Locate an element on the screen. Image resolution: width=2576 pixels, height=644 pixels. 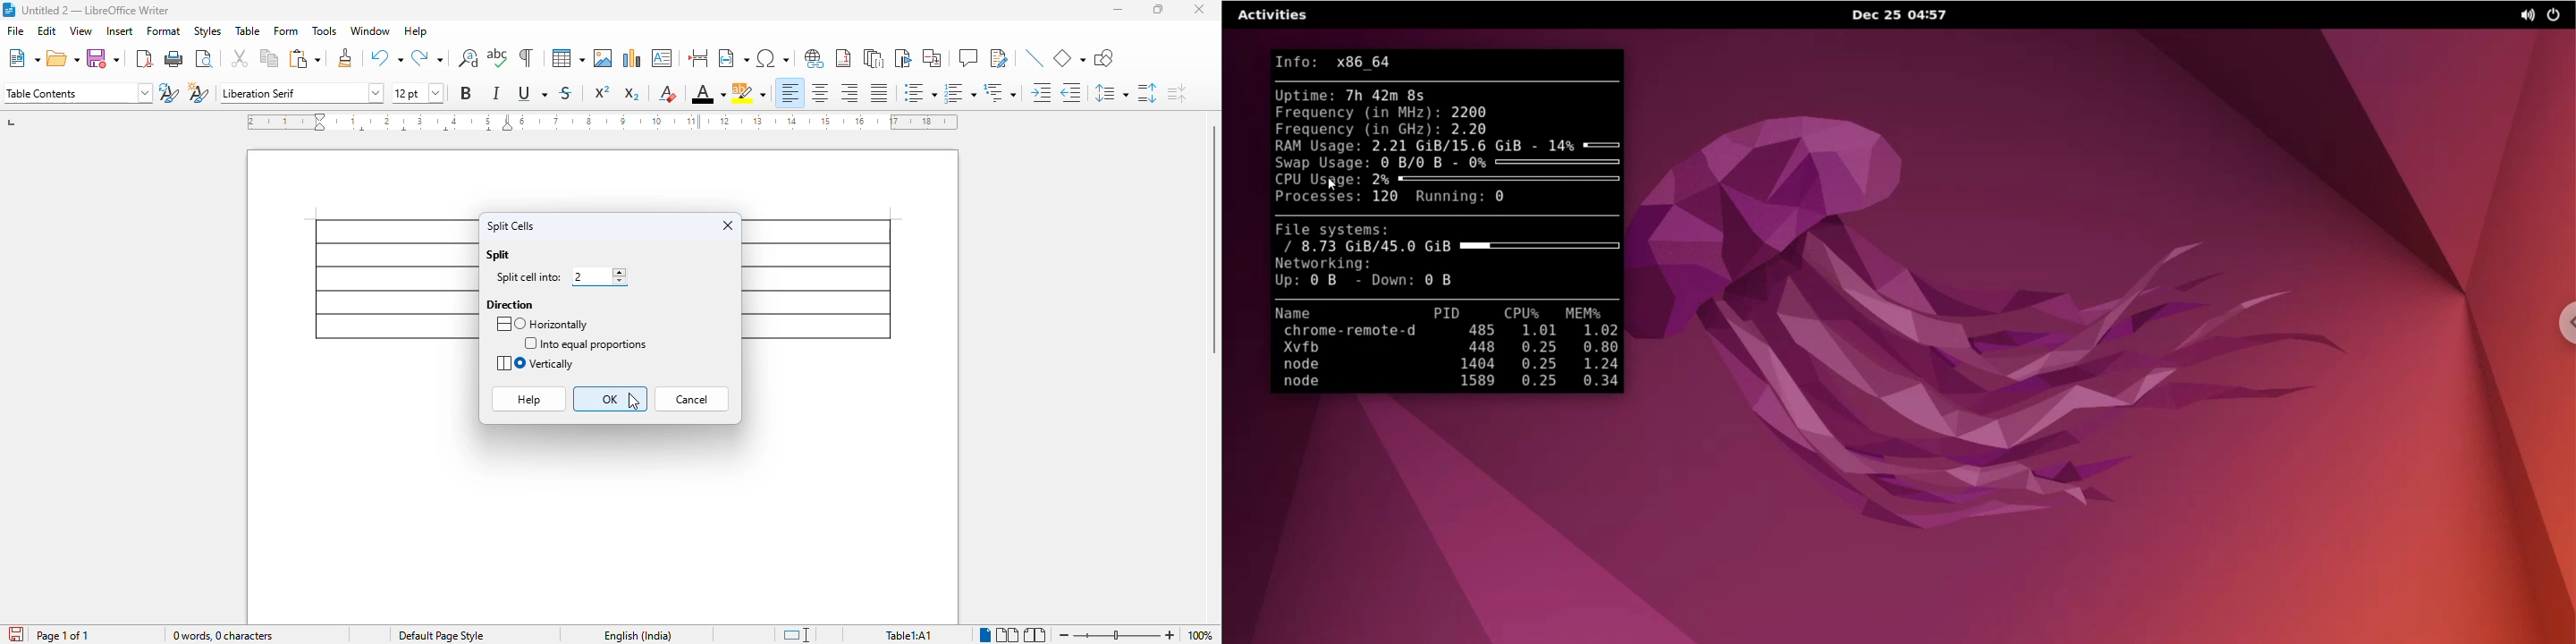
click to save the document is located at coordinates (16, 634).